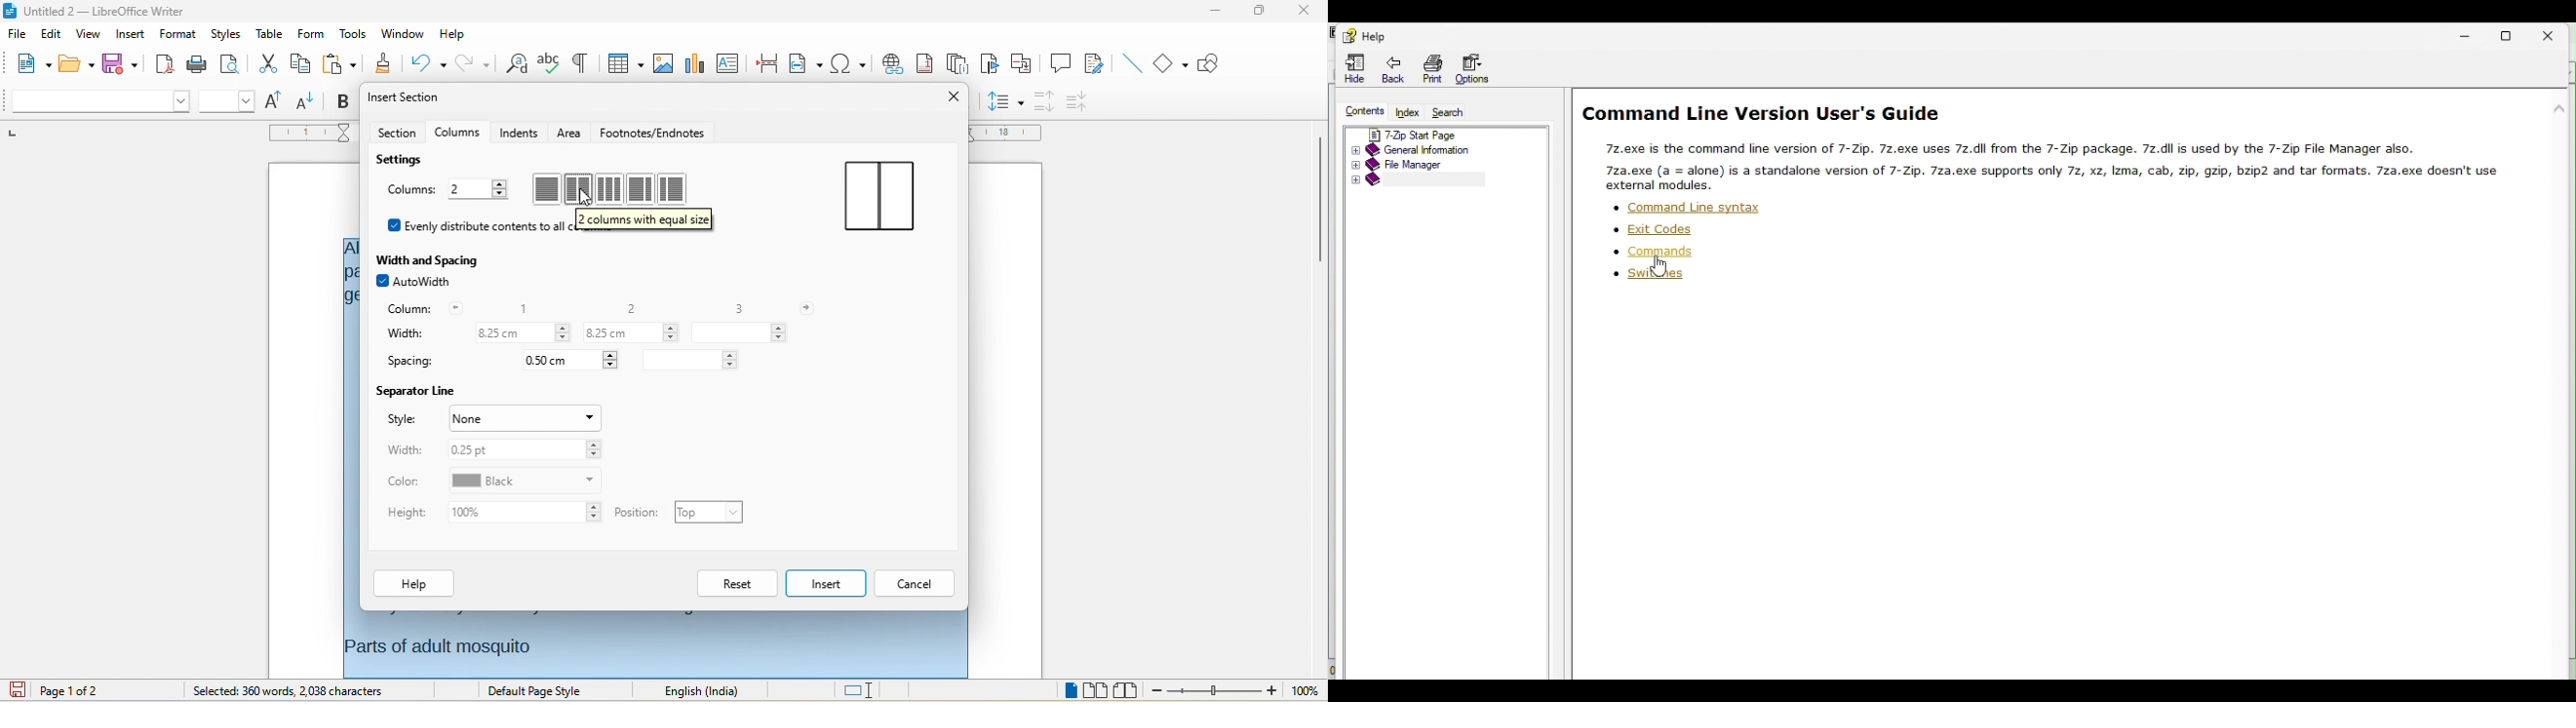 The image size is (2576, 728). I want to click on width and spacing, so click(429, 257).